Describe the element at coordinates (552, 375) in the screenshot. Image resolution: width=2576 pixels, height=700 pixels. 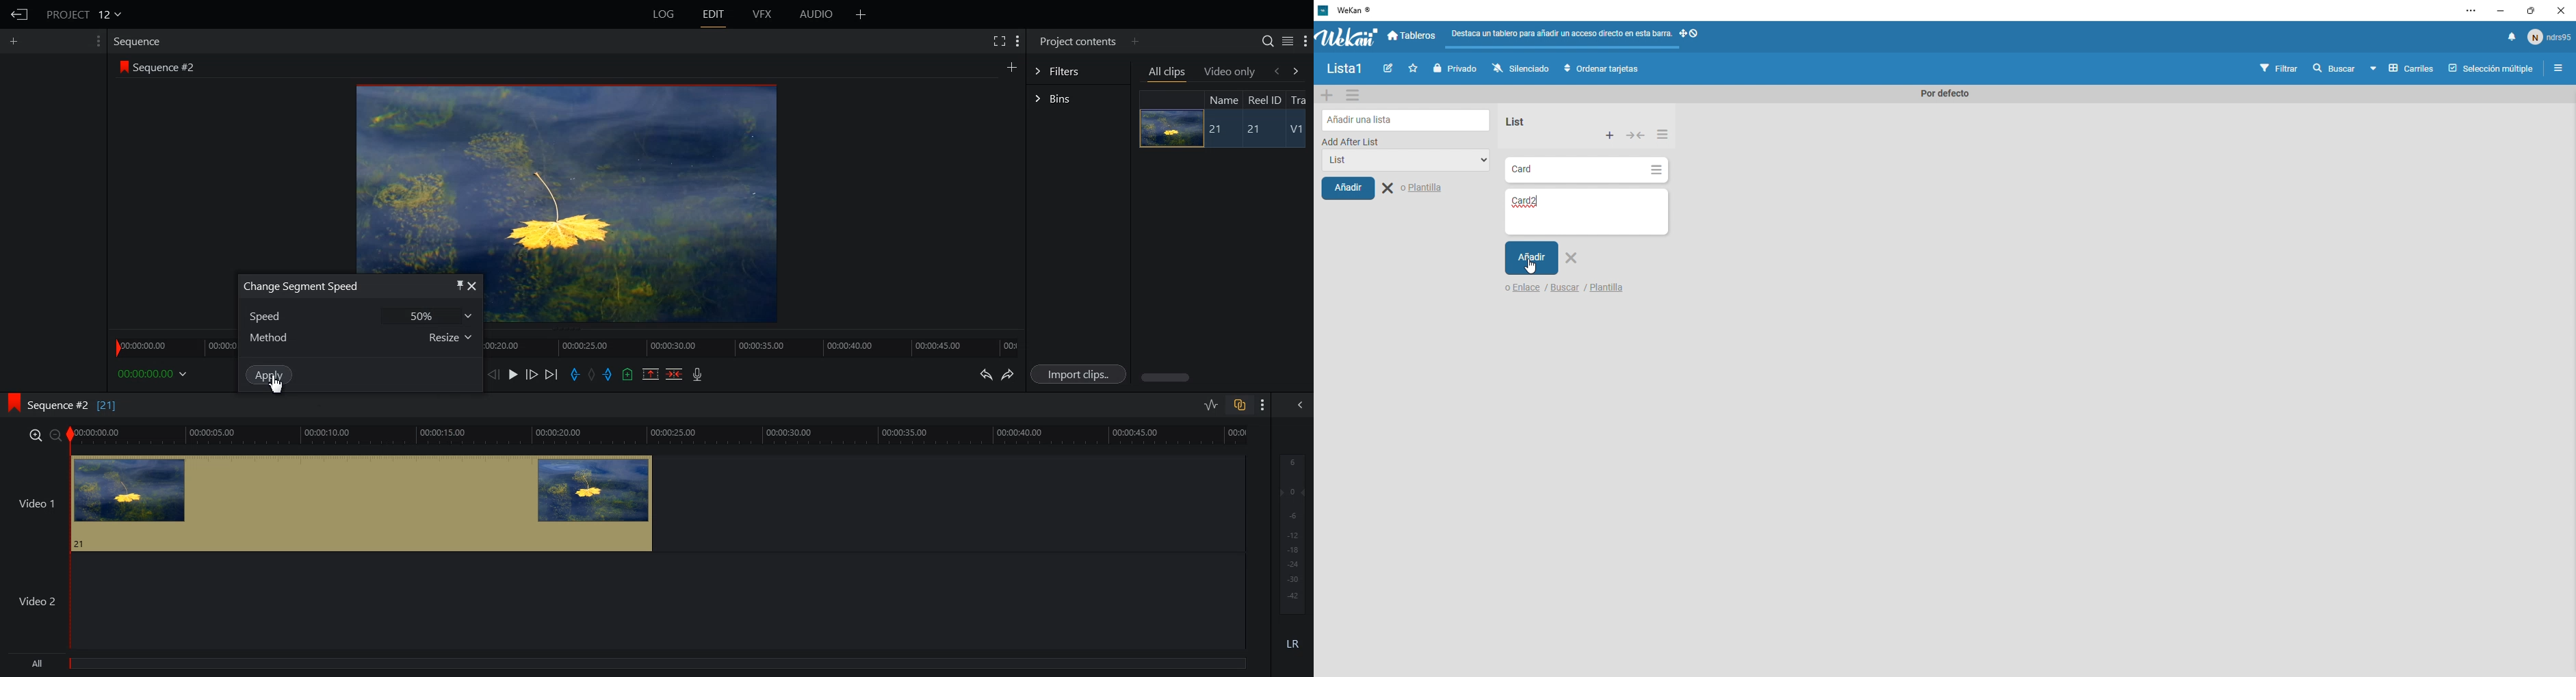
I see `Move forward` at that location.